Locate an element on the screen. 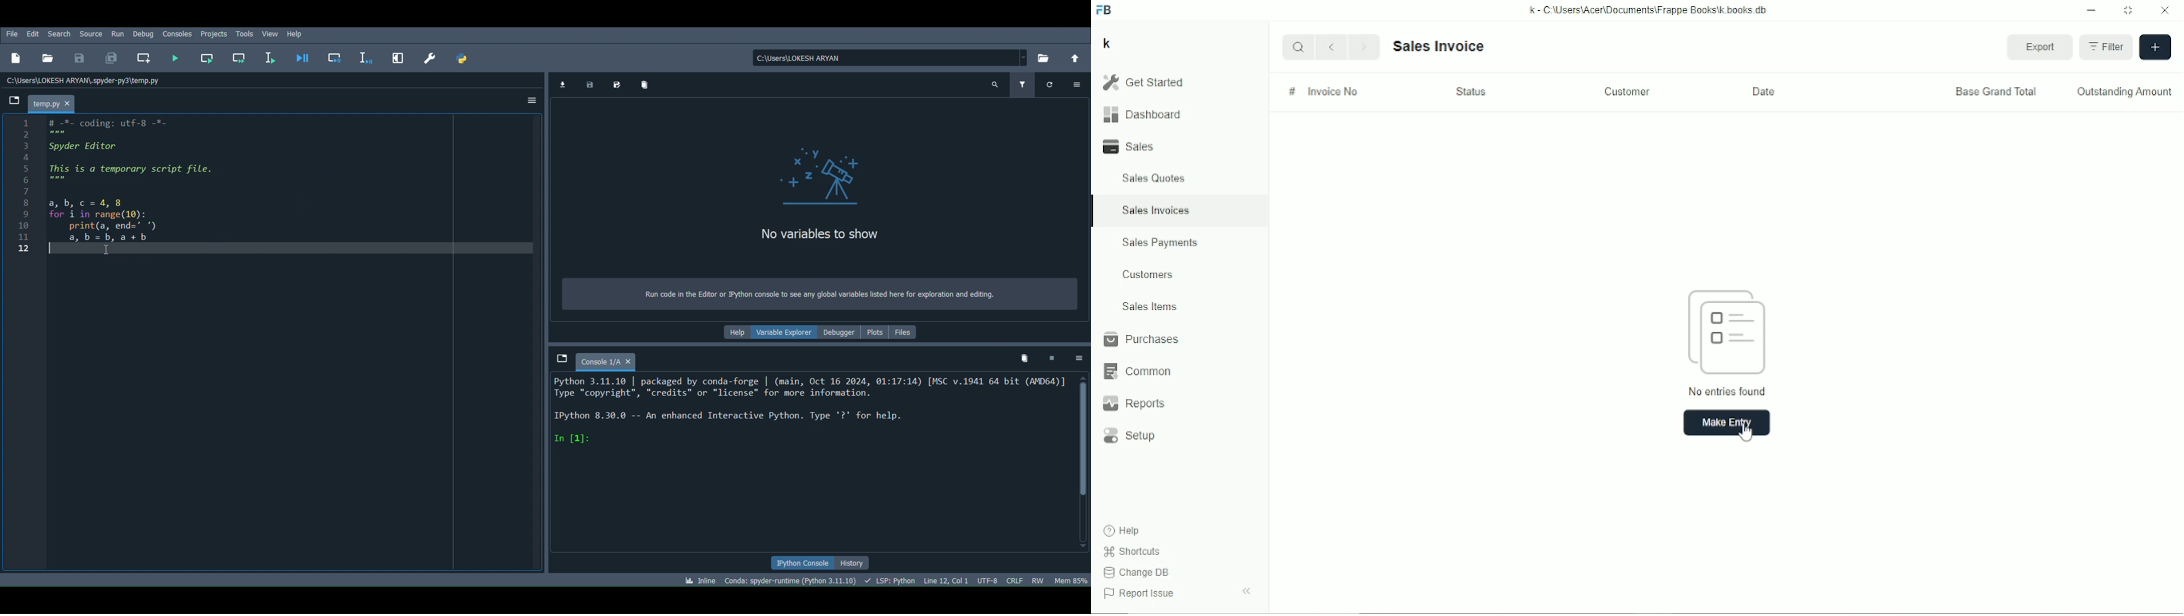 The image size is (2184, 616). Tools is located at coordinates (244, 34).